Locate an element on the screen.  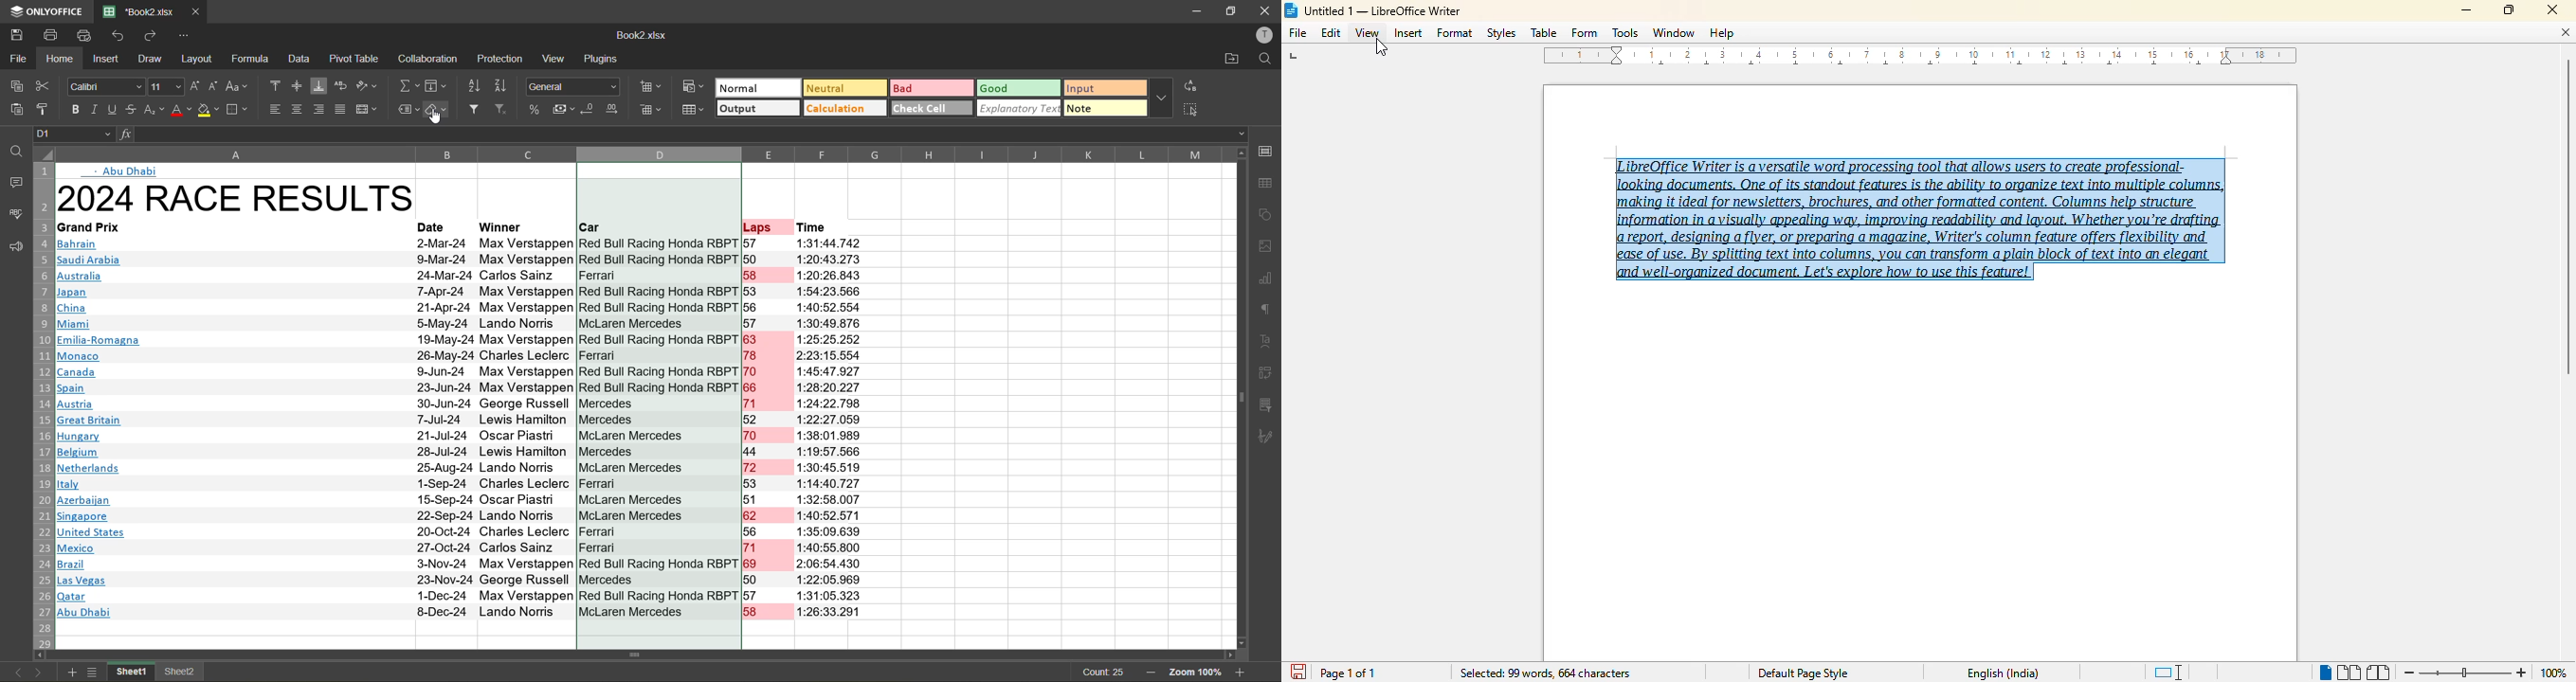
clear filter is located at coordinates (502, 109).